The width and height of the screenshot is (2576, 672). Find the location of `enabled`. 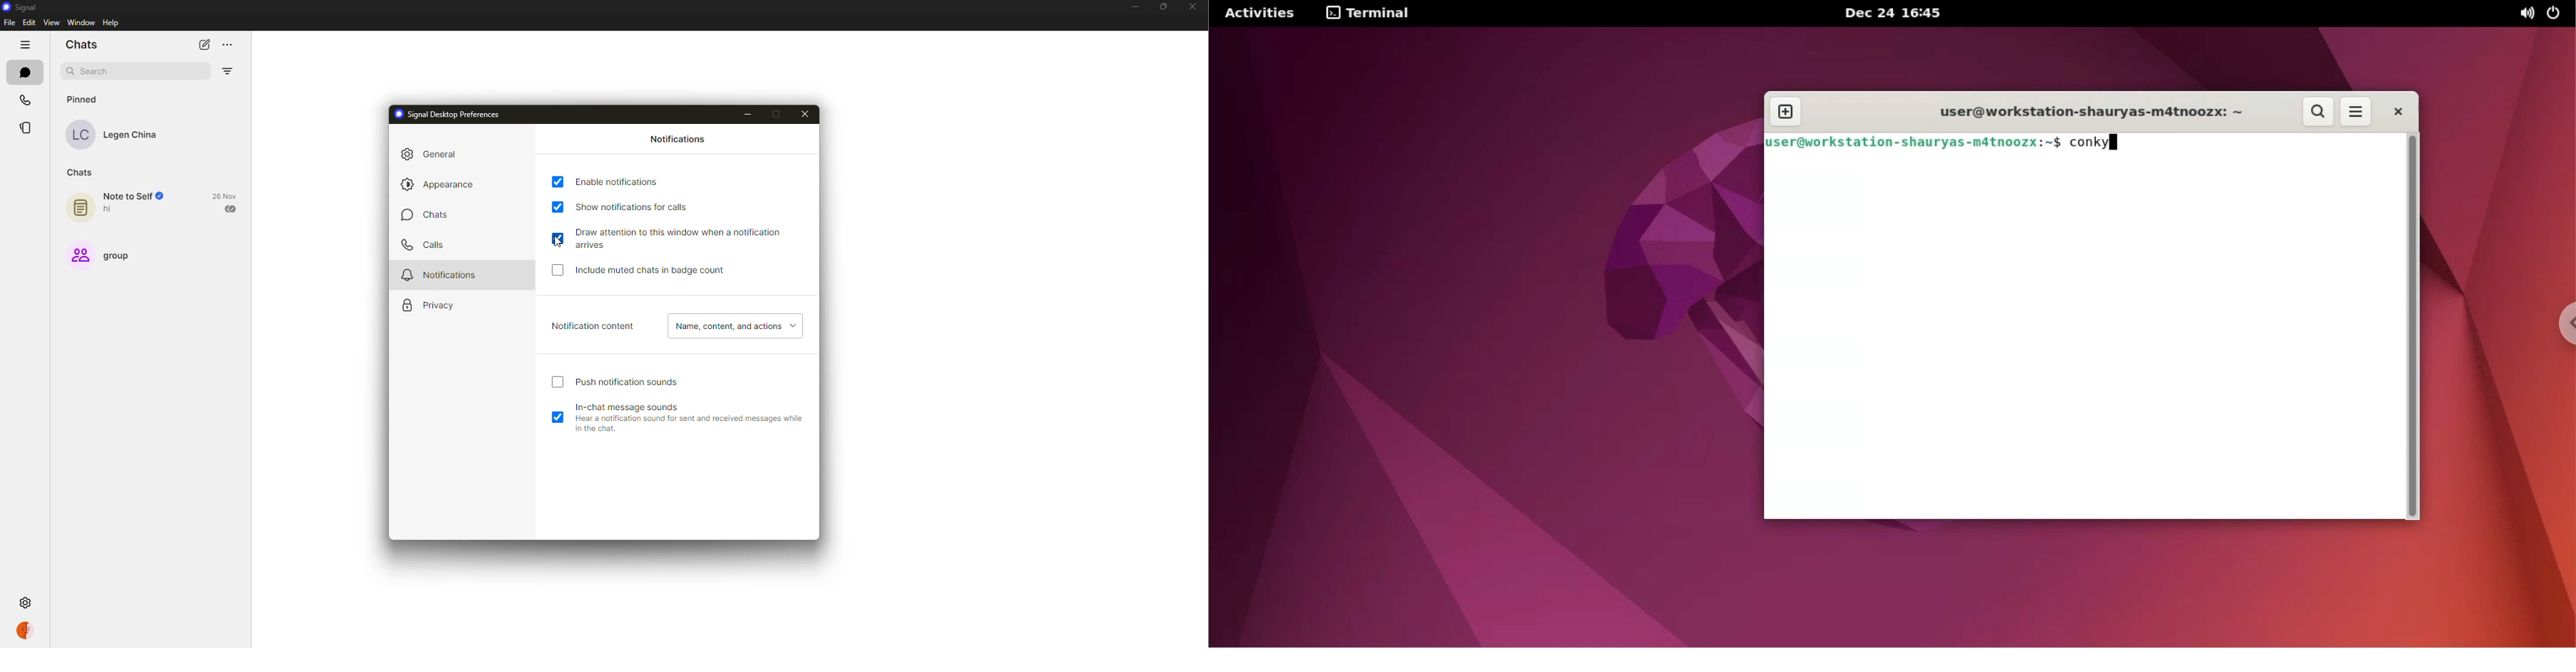

enabled is located at coordinates (559, 182).